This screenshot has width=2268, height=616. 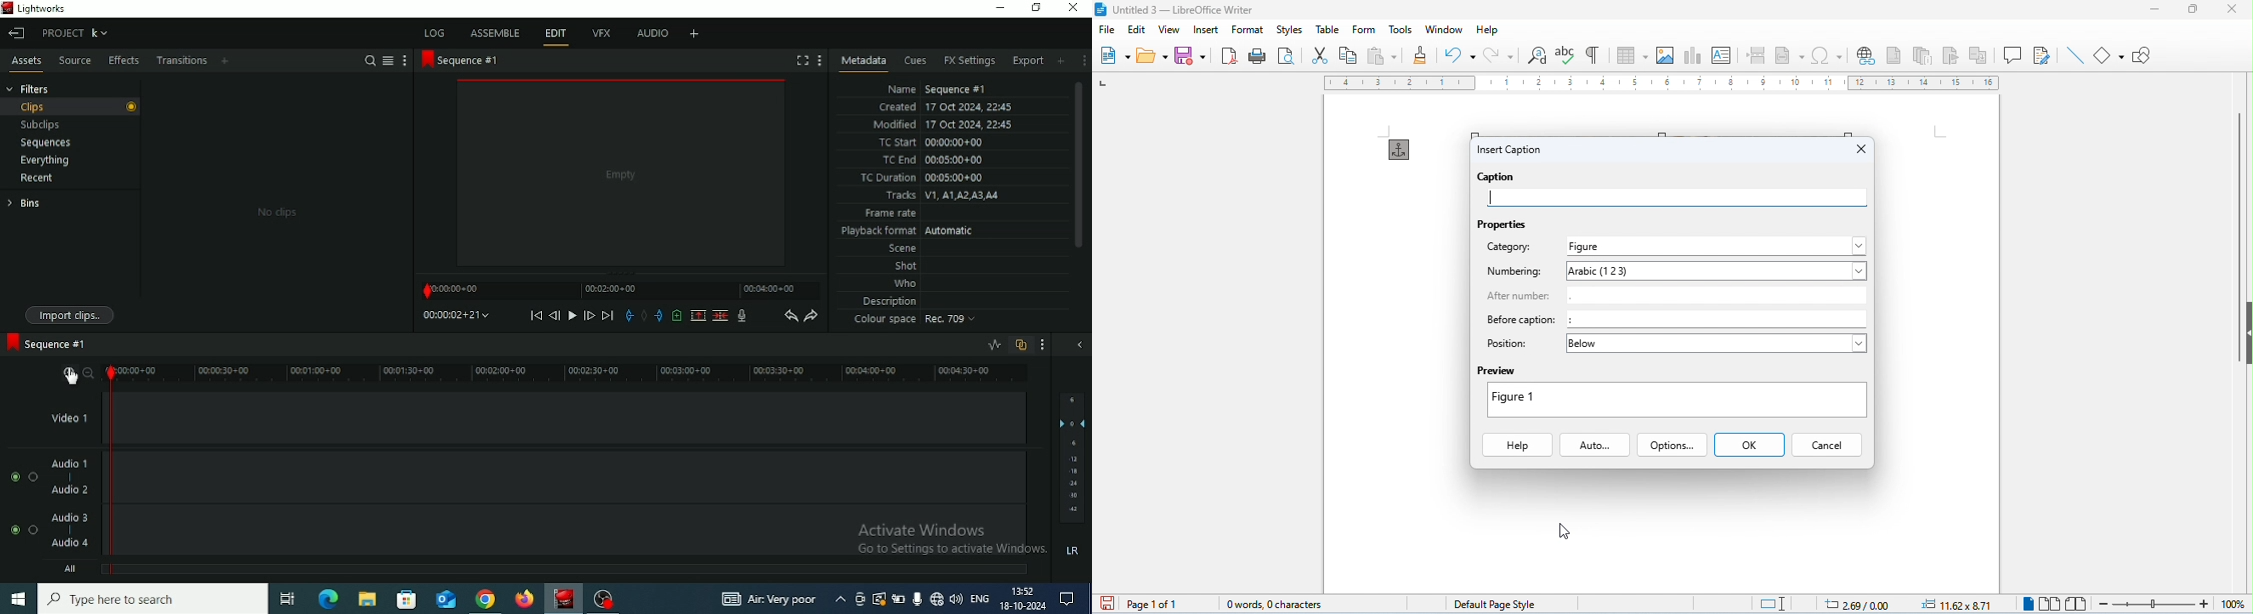 What do you see at coordinates (622, 175) in the screenshot?
I see `Video clip` at bounding box center [622, 175].